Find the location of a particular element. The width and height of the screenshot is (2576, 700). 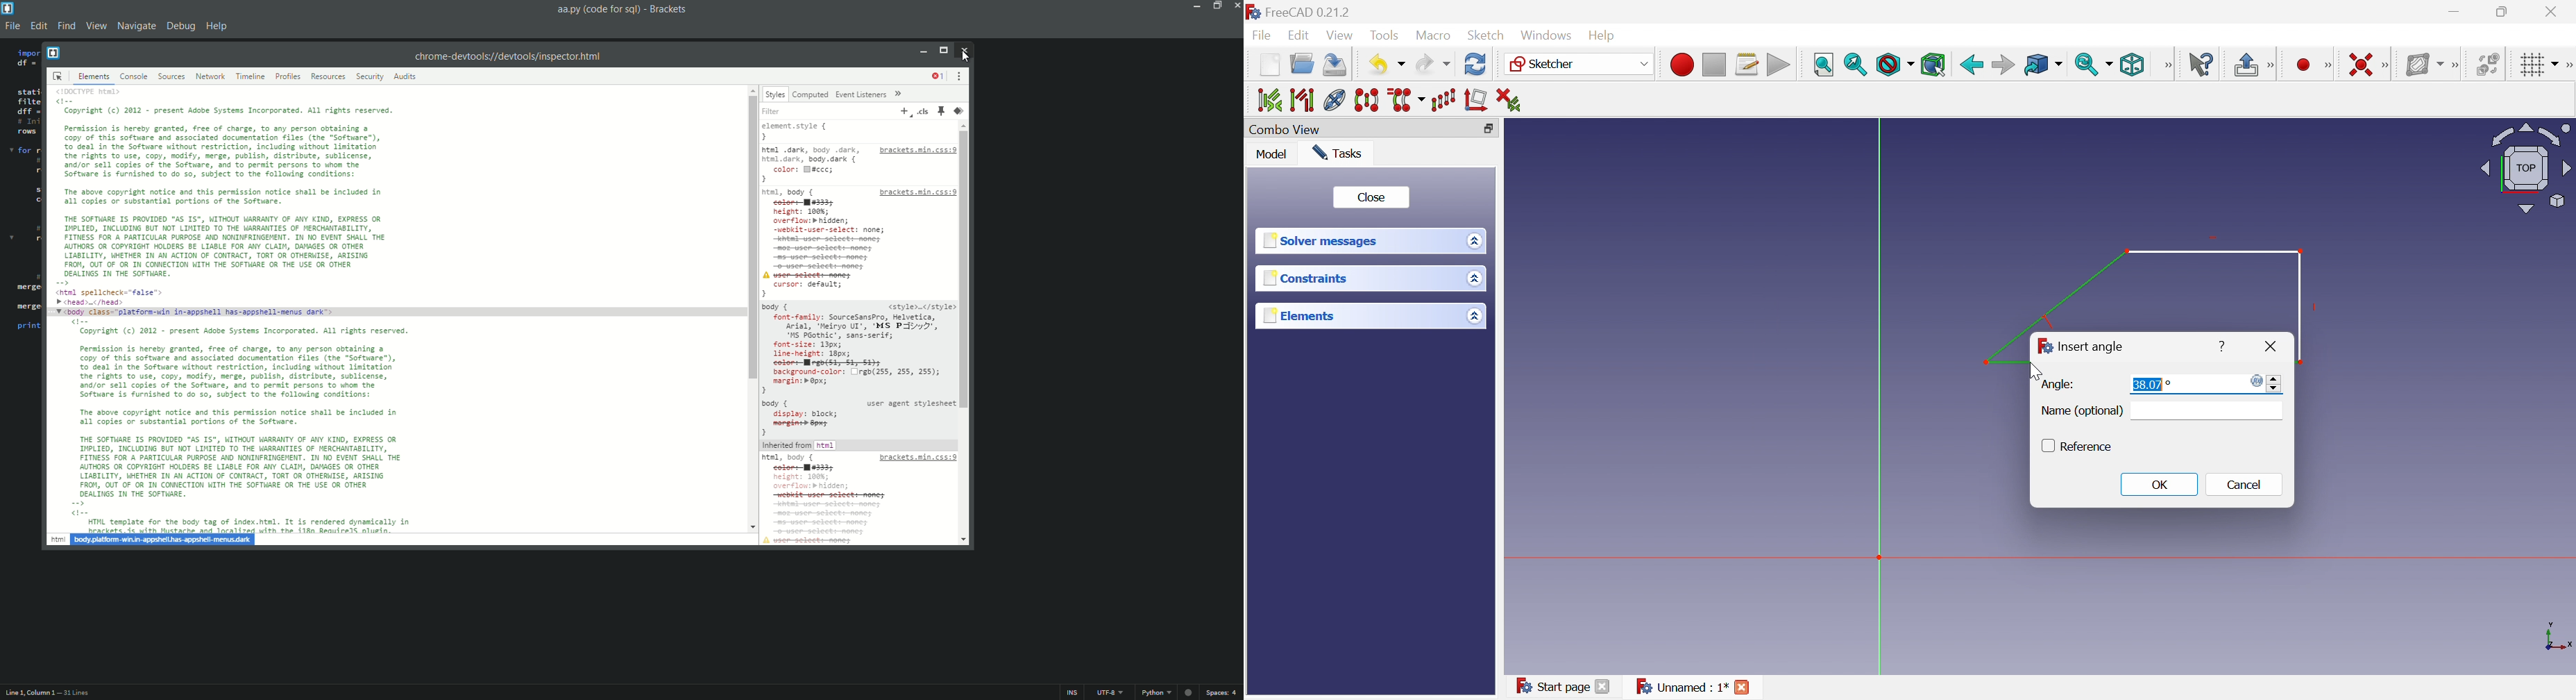

New is located at coordinates (1269, 68).